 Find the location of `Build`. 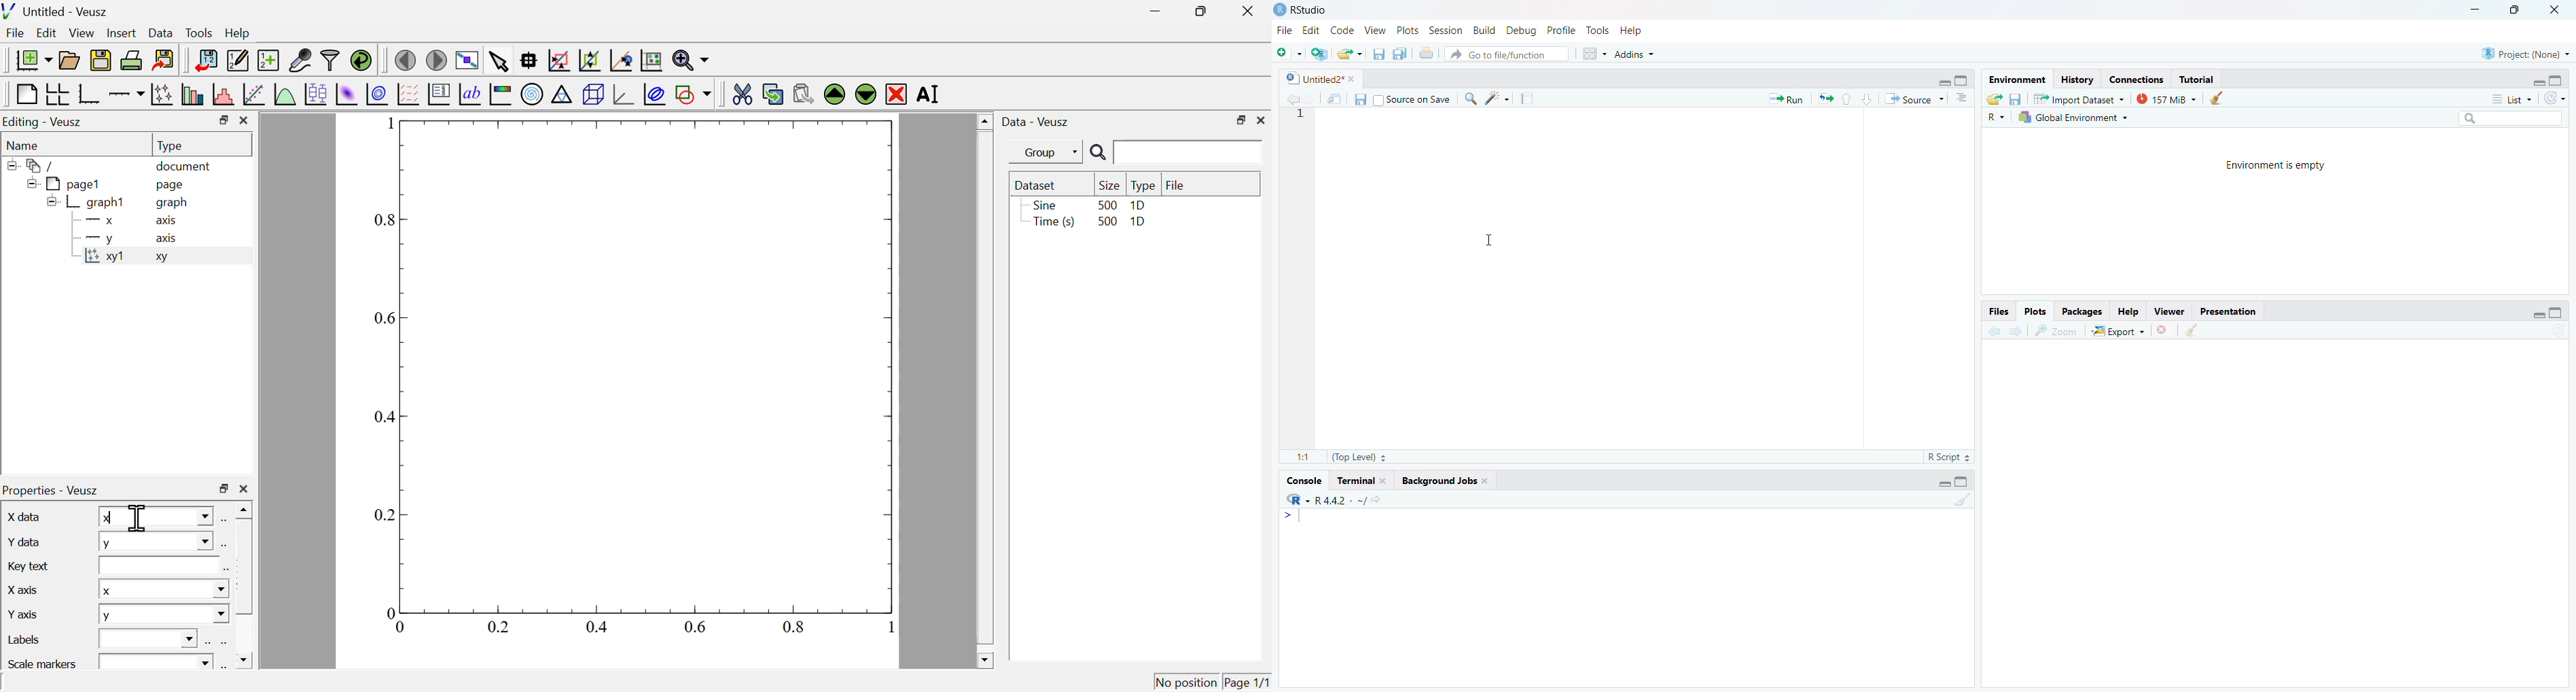

Build is located at coordinates (1483, 29).